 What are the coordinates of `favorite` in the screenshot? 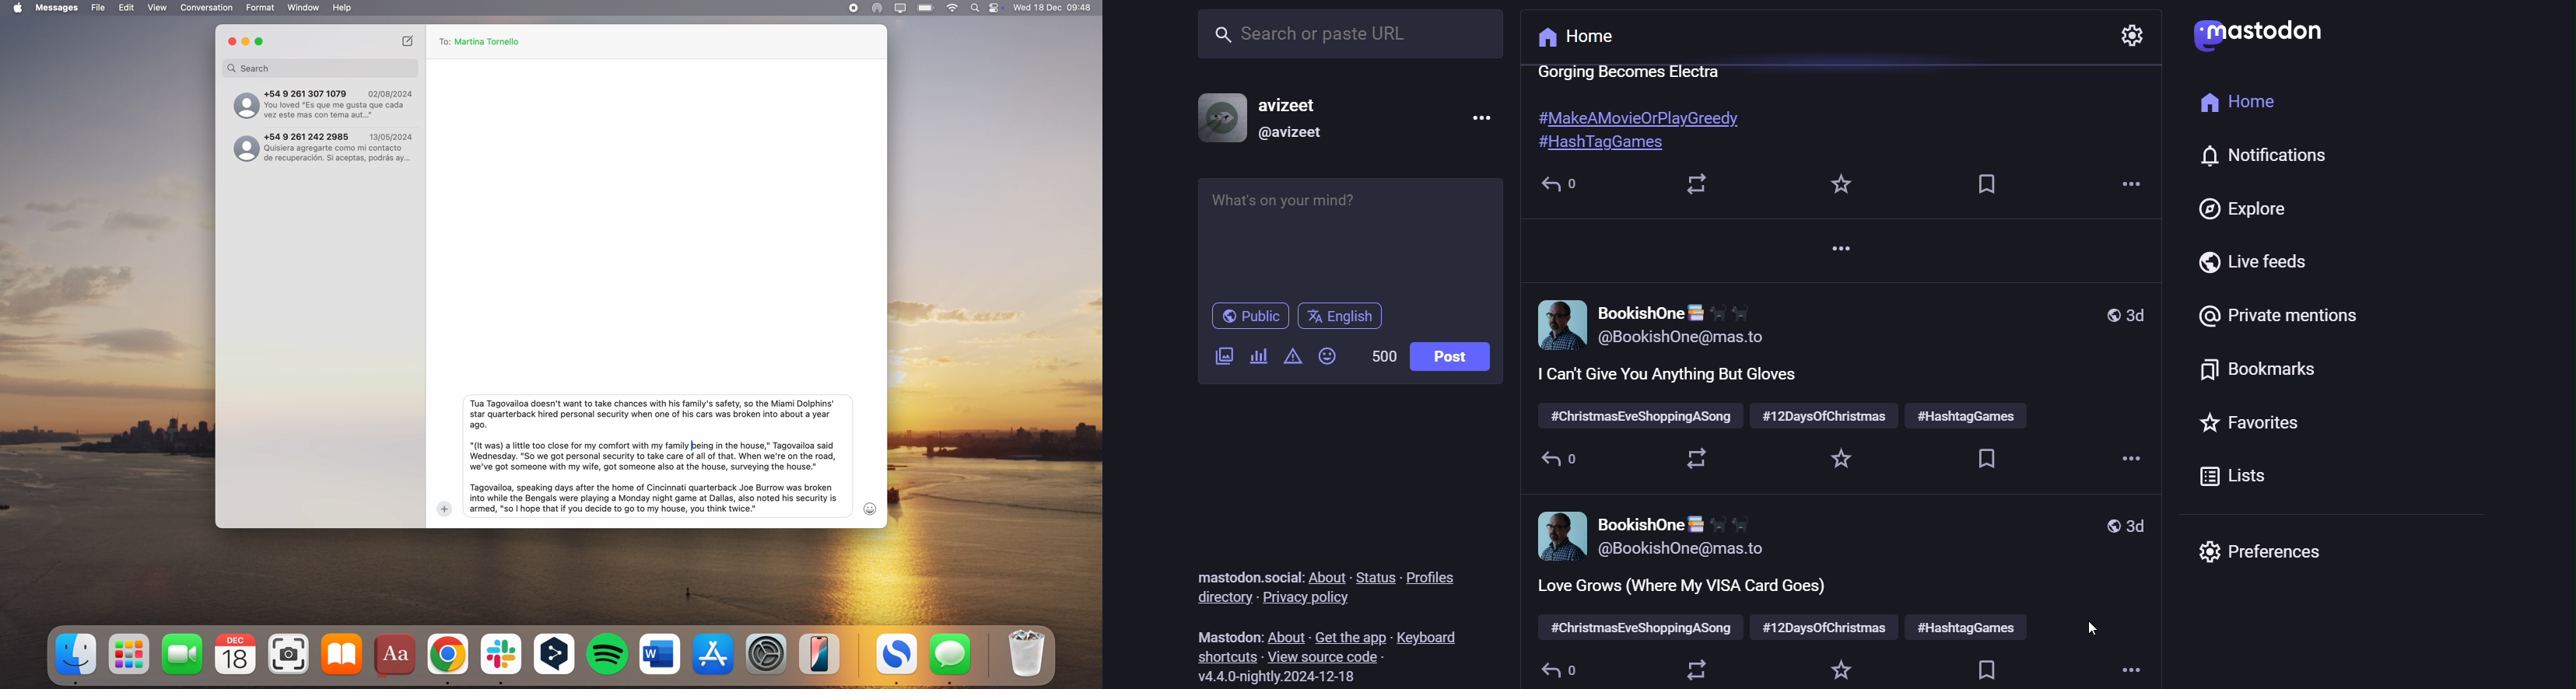 It's located at (1837, 671).